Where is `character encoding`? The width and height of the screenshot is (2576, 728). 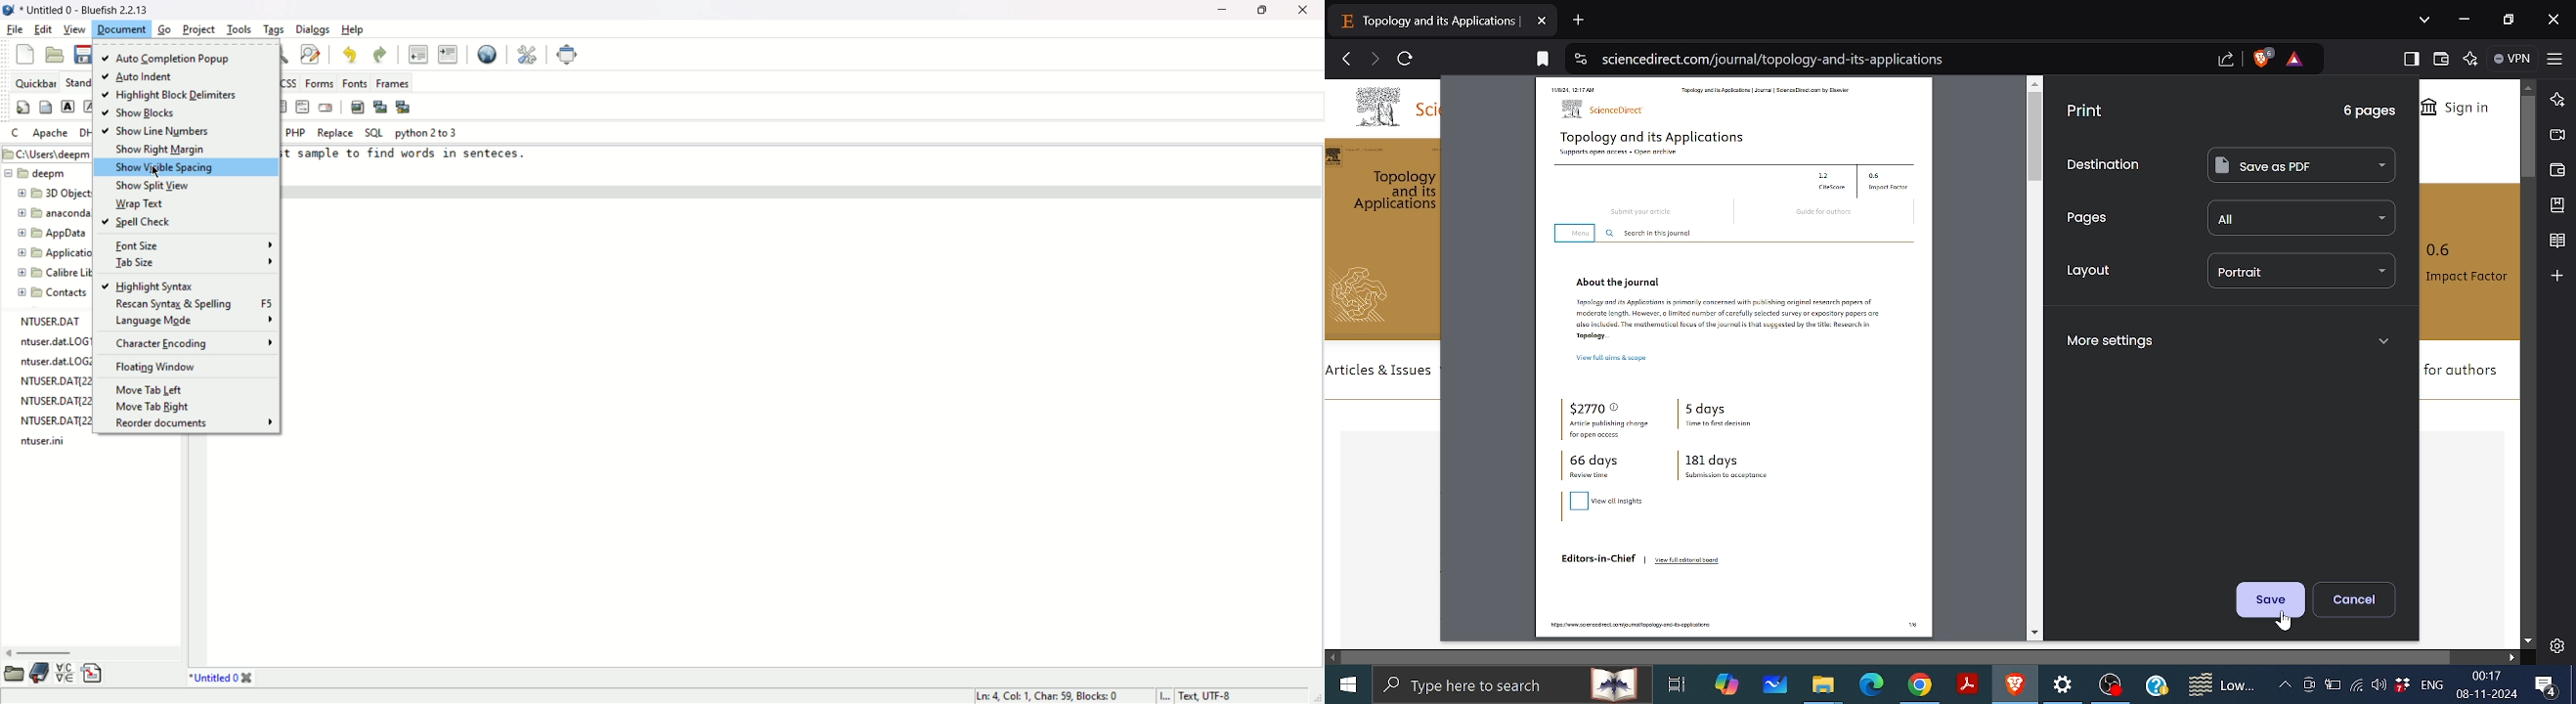
character encoding is located at coordinates (187, 342).